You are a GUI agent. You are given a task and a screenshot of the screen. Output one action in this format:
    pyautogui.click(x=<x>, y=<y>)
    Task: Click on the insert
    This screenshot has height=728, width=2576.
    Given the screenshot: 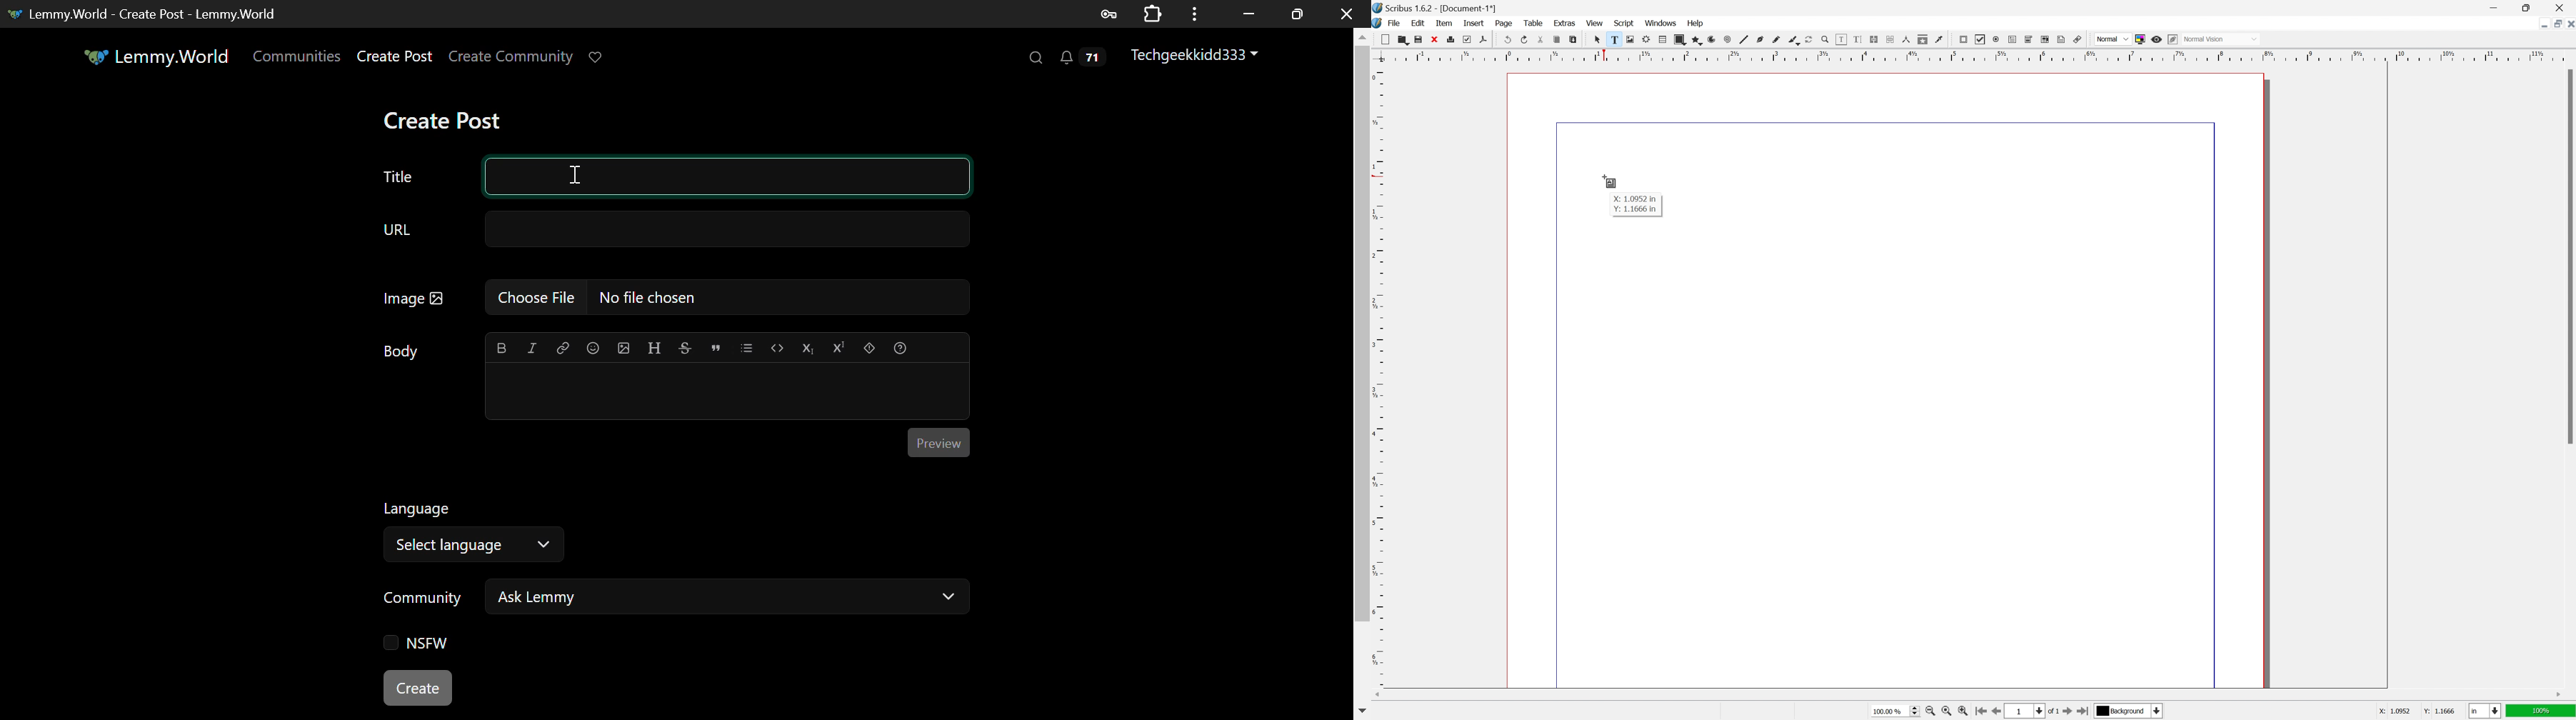 What is the action you would take?
    pyautogui.click(x=1473, y=22)
    